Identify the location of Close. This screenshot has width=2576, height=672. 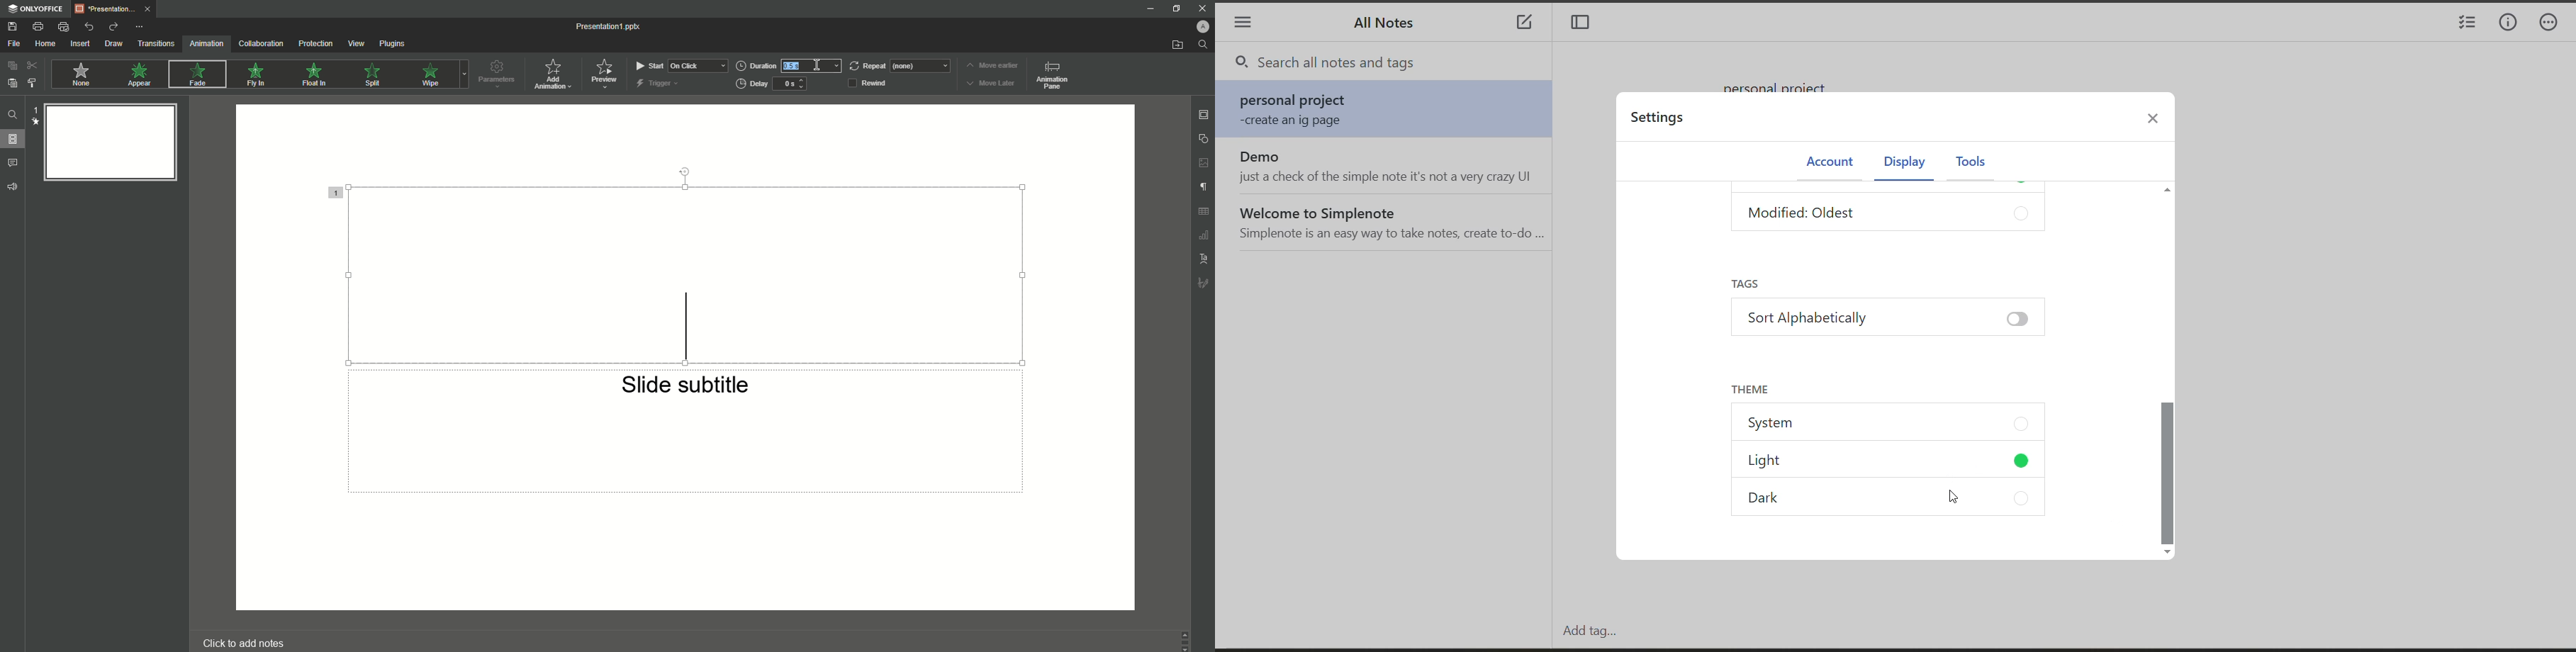
(1203, 8).